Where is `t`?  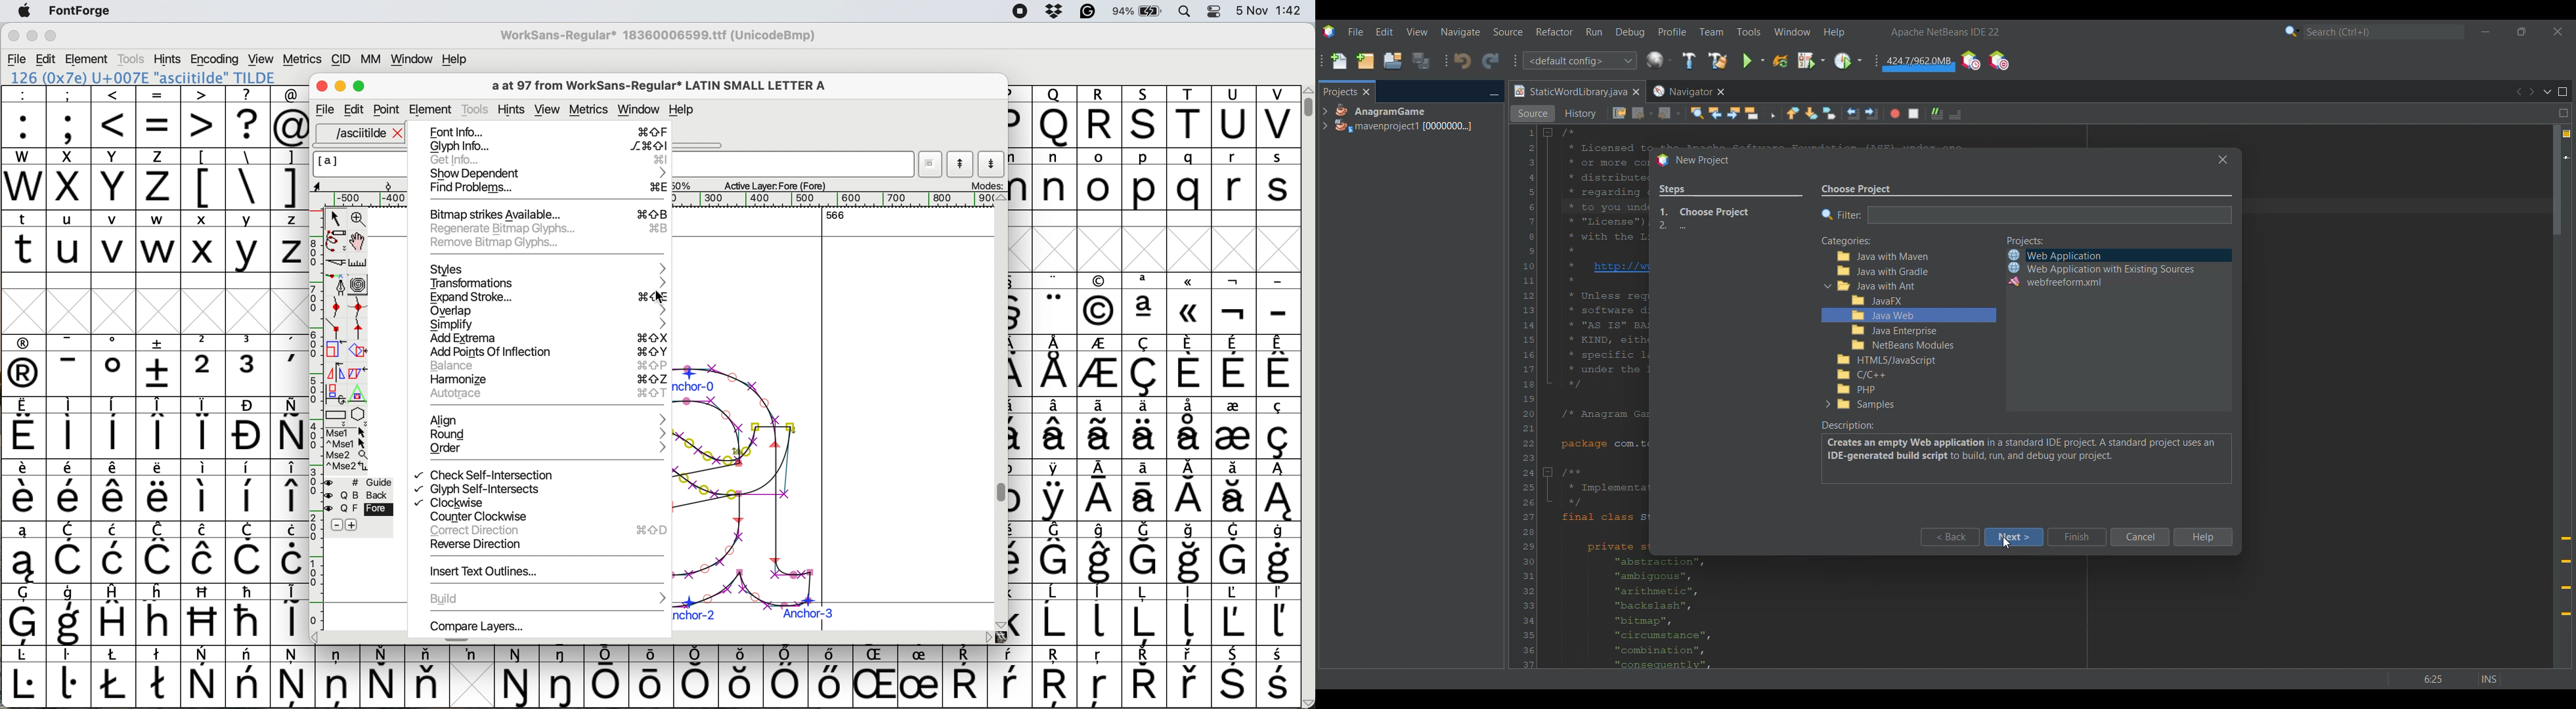
t is located at coordinates (23, 240).